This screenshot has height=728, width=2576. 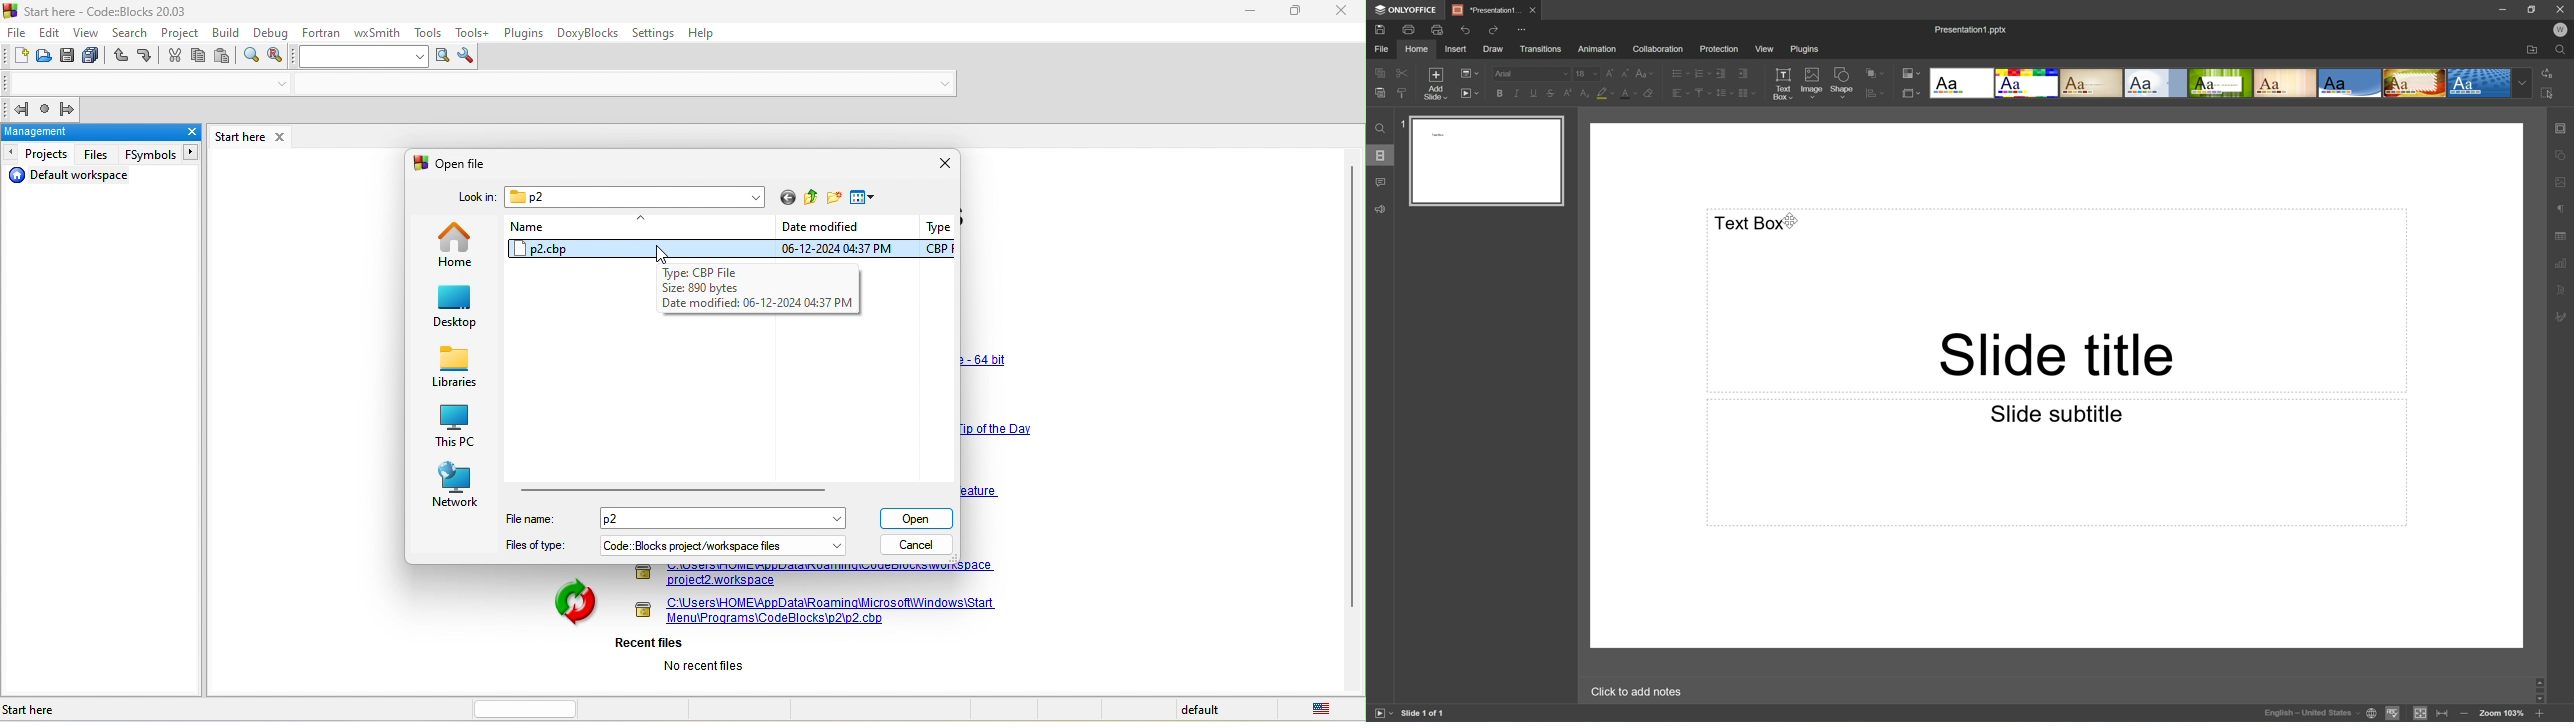 I want to click on Cut, so click(x=1403, y=73).